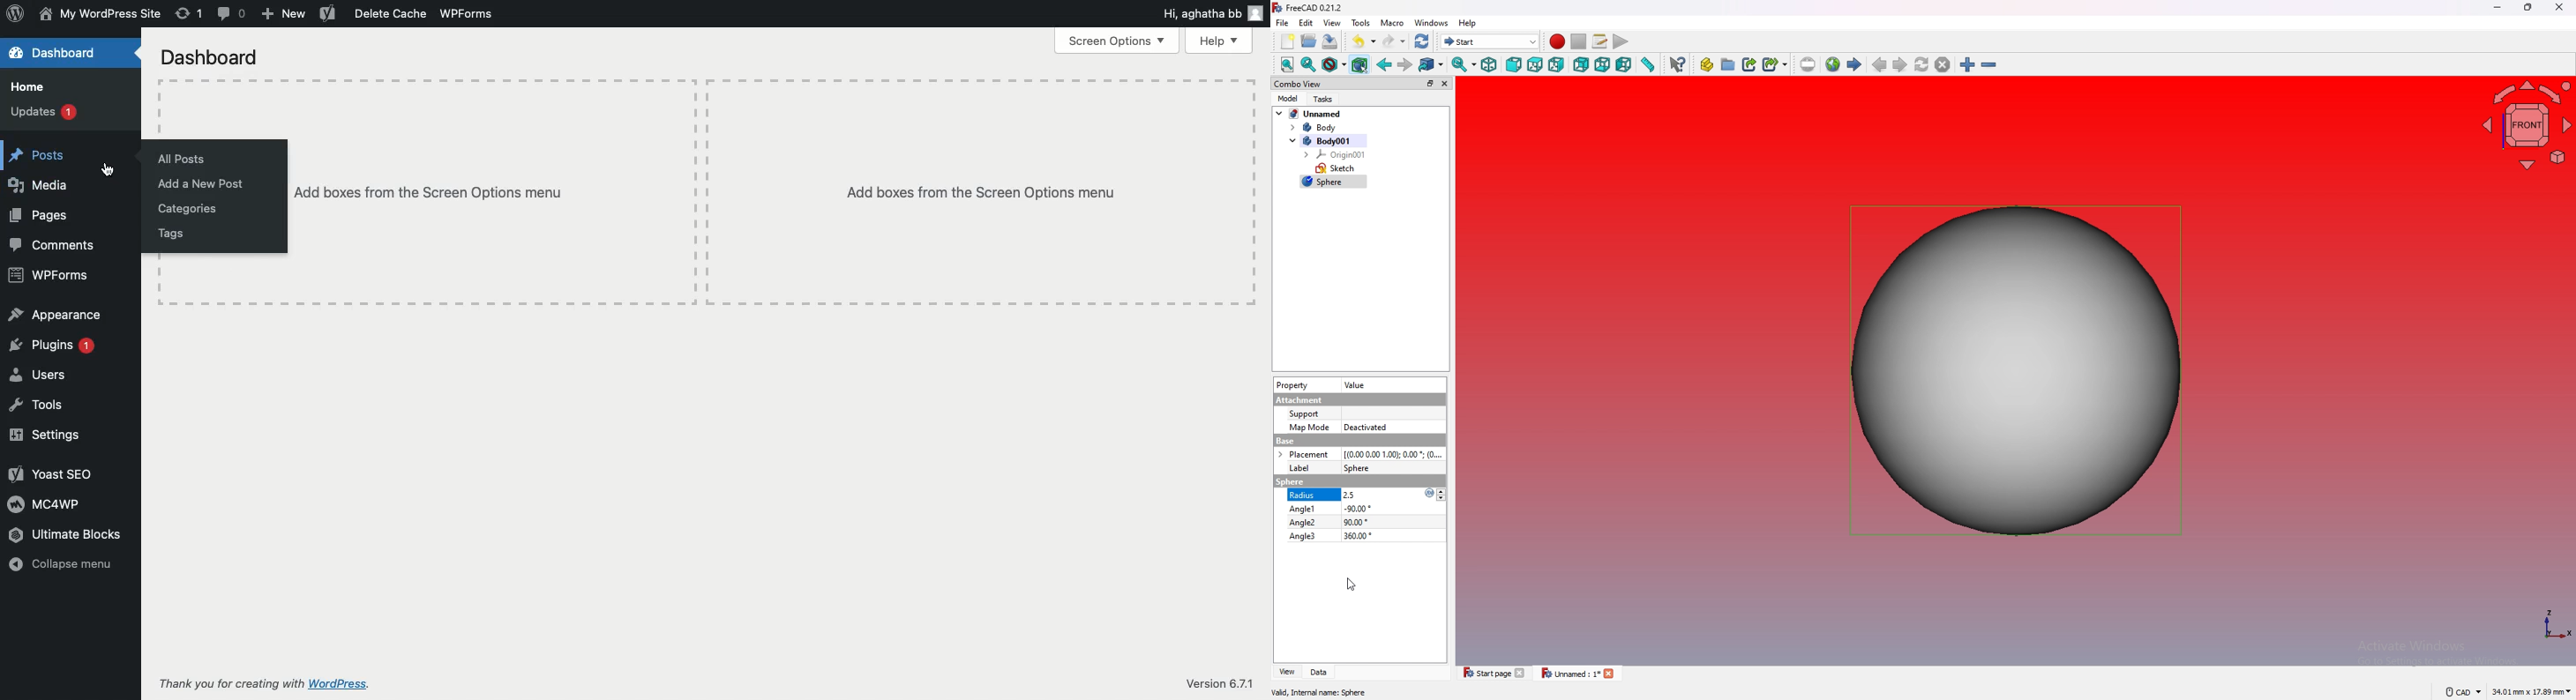 The image size is (2576, 700). I want to click on Collapse menu, so click(60, 563).